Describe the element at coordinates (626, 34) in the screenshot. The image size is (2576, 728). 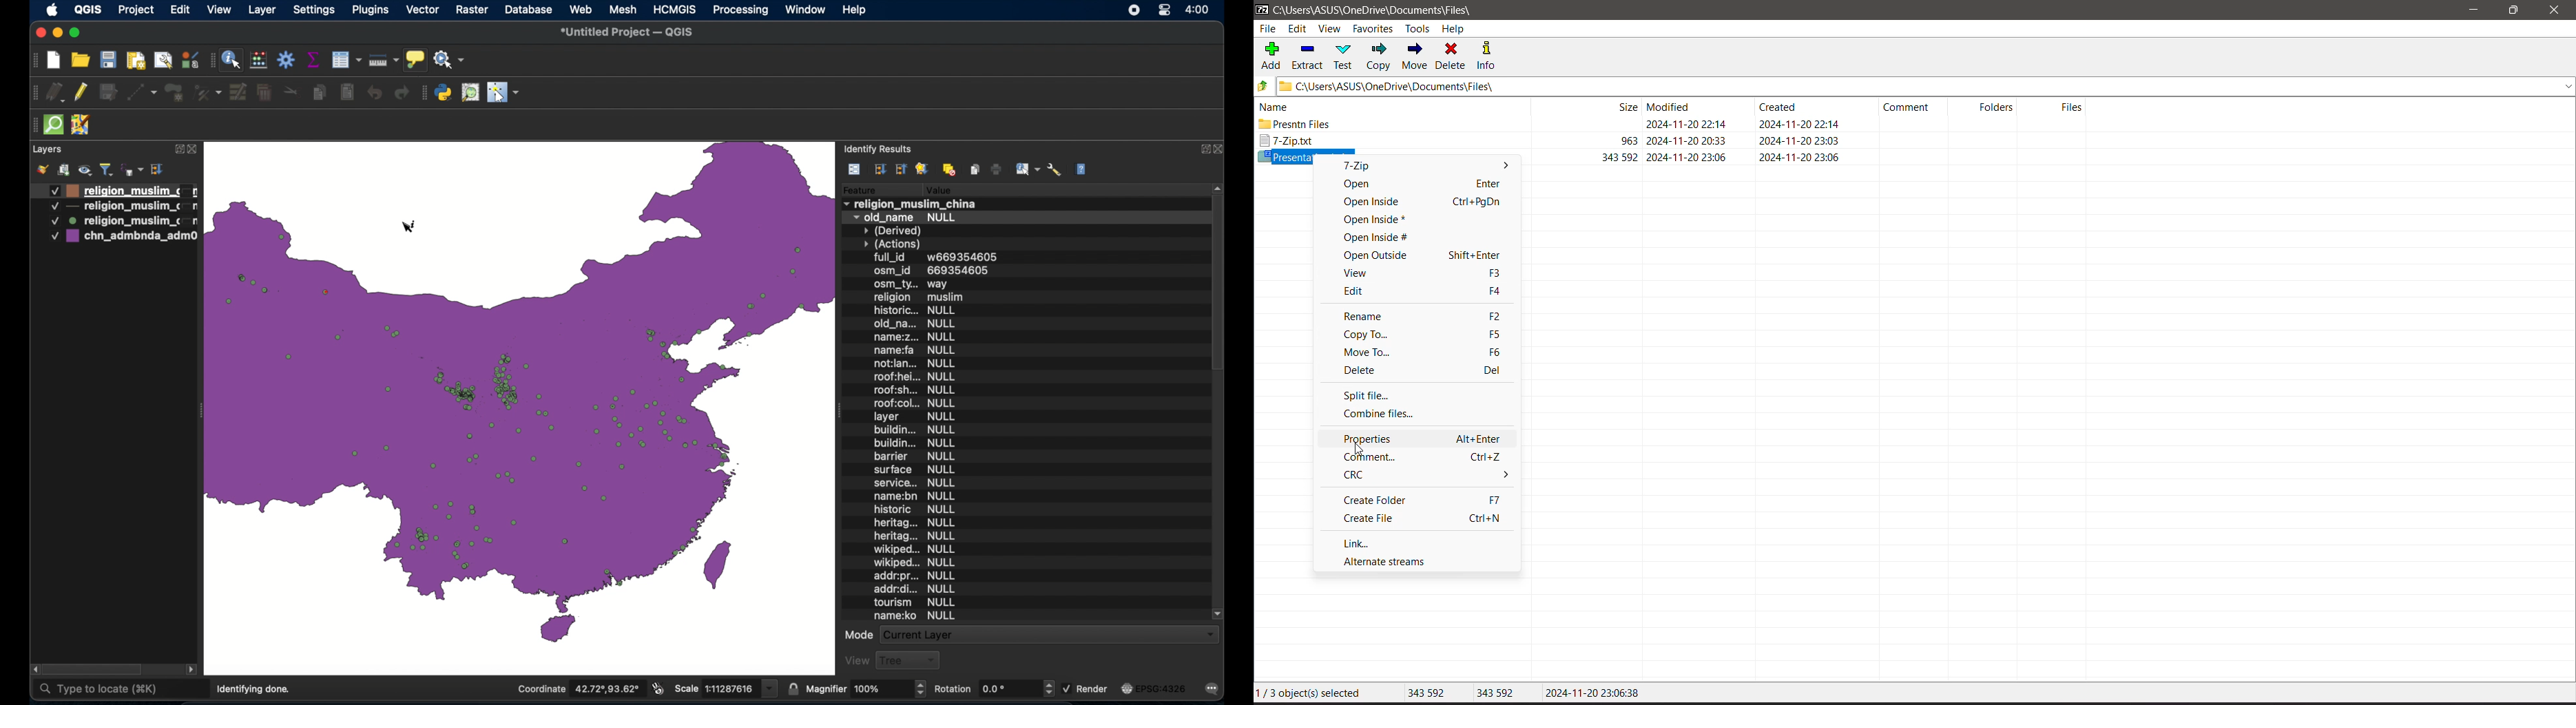
I see `untitled project - QGIS` at that location.